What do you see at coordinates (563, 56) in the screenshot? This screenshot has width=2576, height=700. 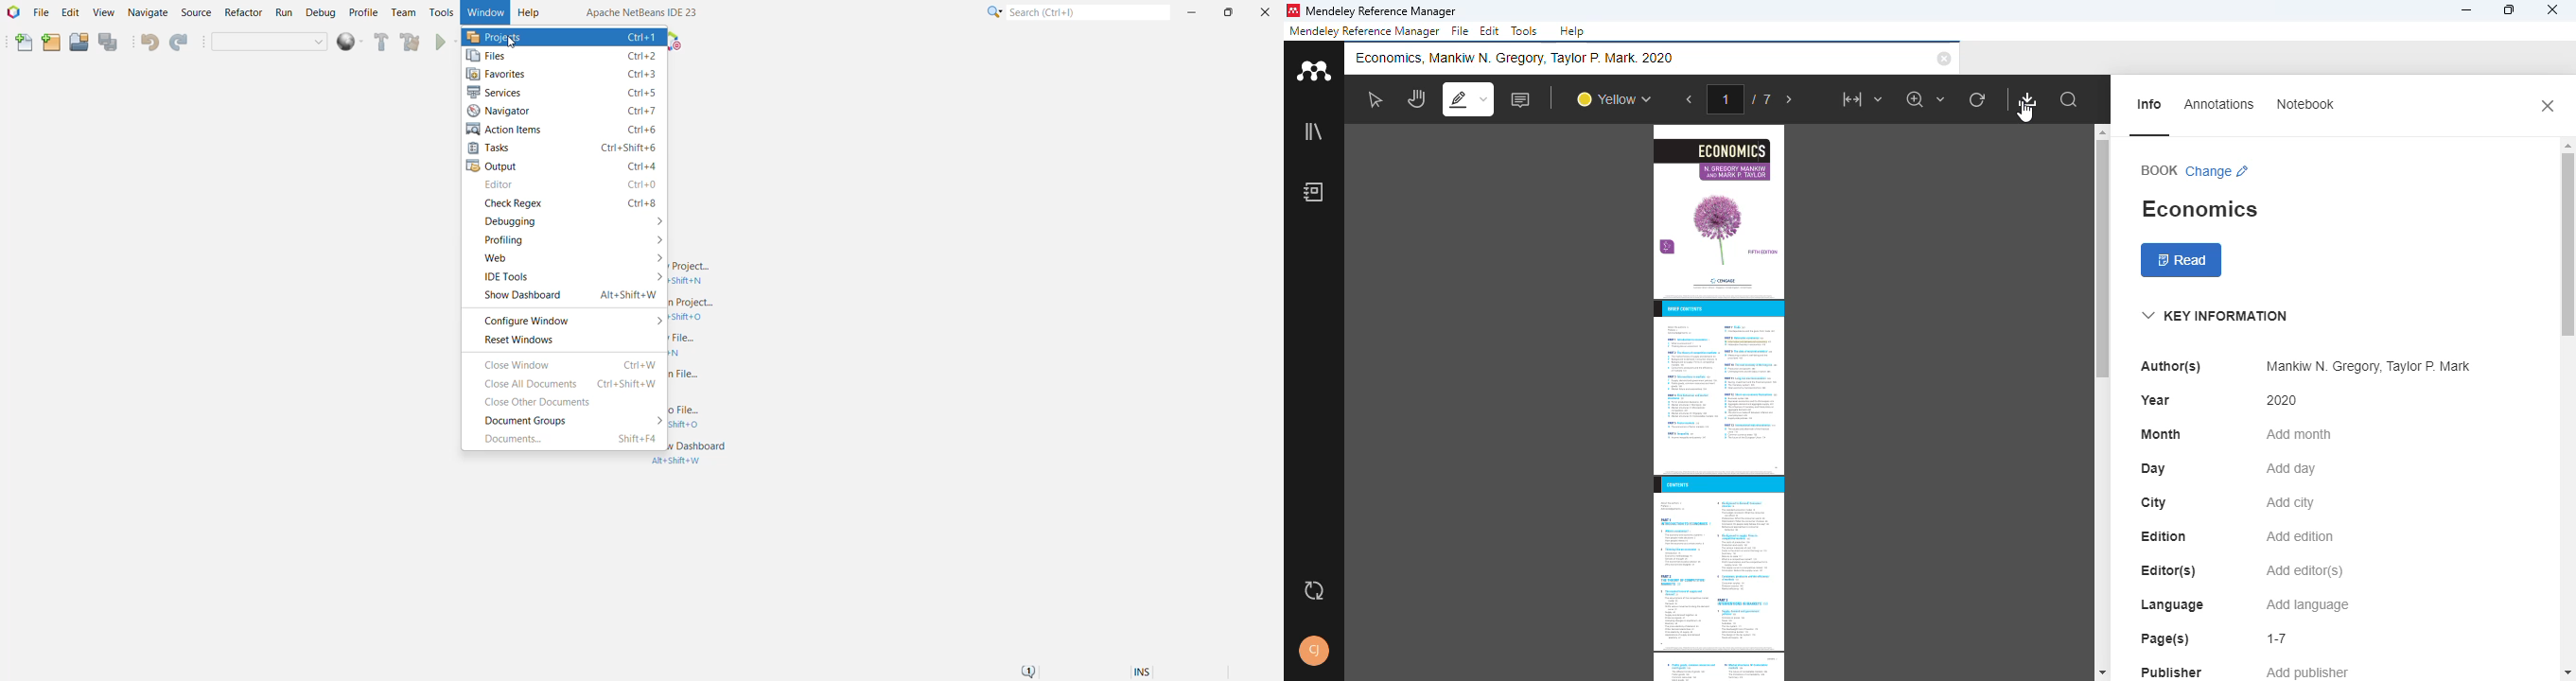 I see `Files` at bounding box center [563, 56].